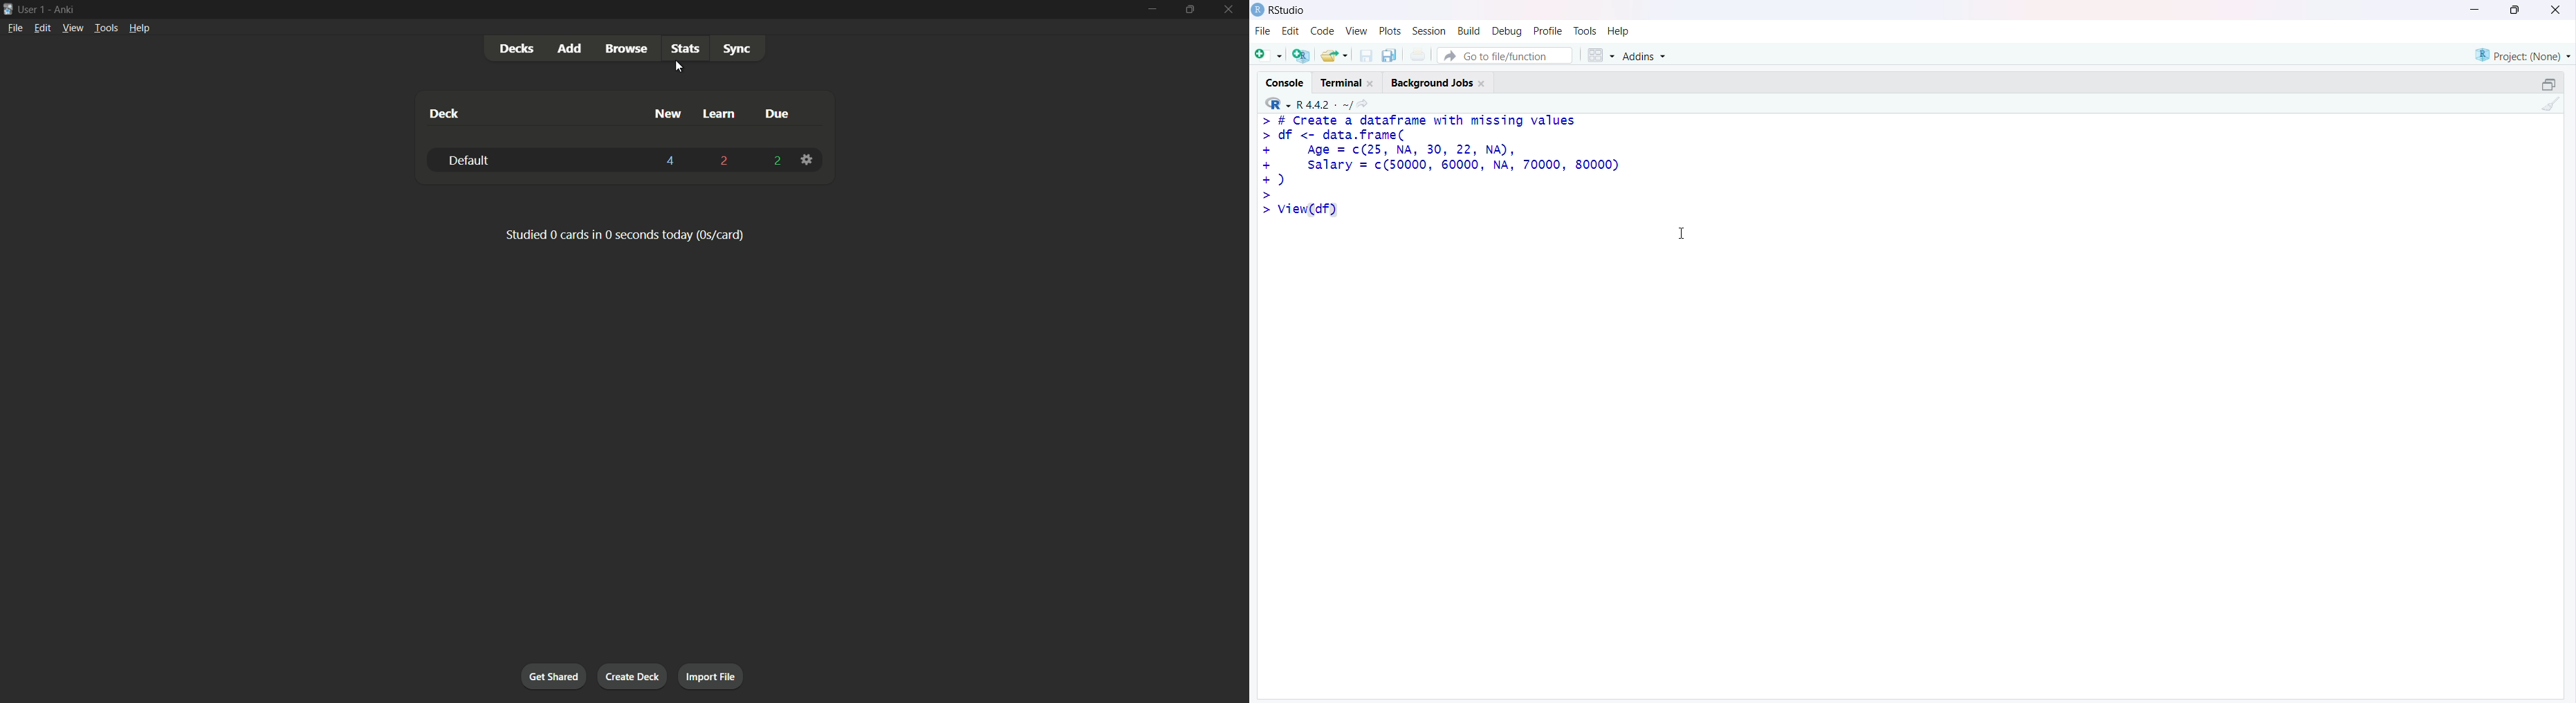  I want to click on Open an existing file (Ctrl + O), so click(1334, 55).